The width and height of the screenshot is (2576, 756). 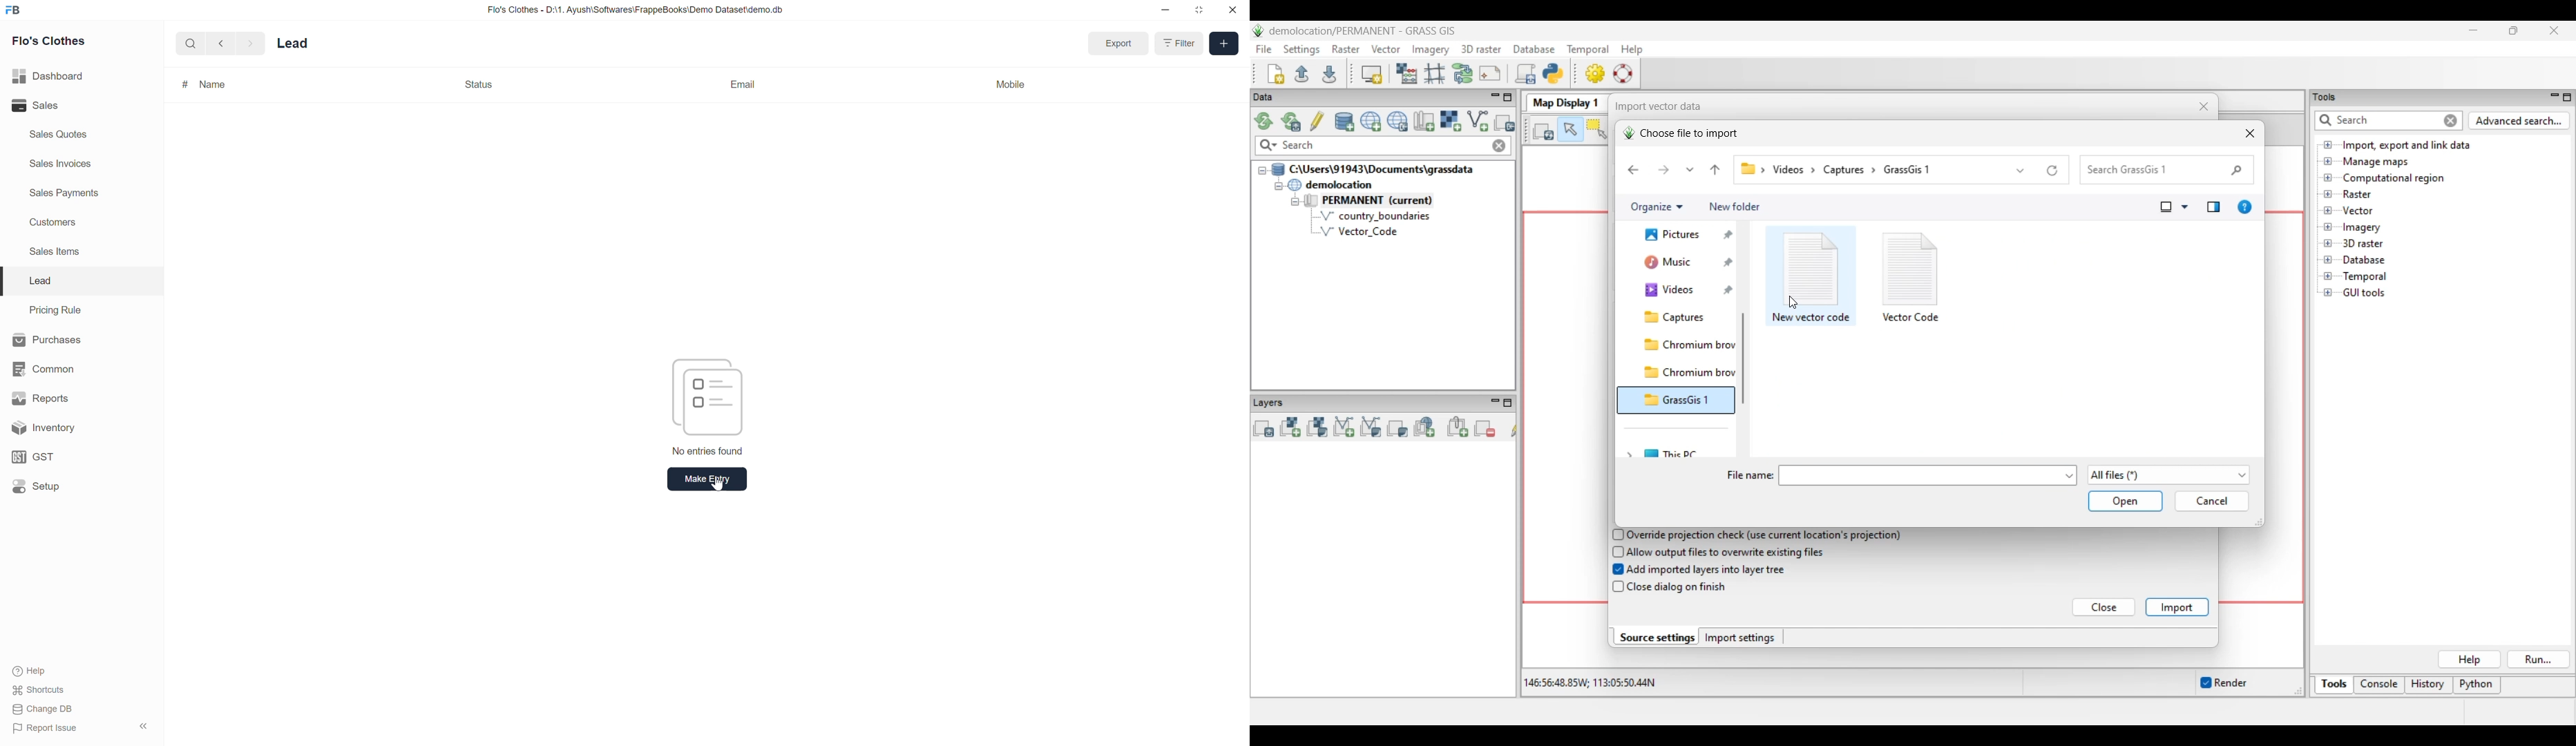 I want to click on Inventory, so click(x=40, y=428).